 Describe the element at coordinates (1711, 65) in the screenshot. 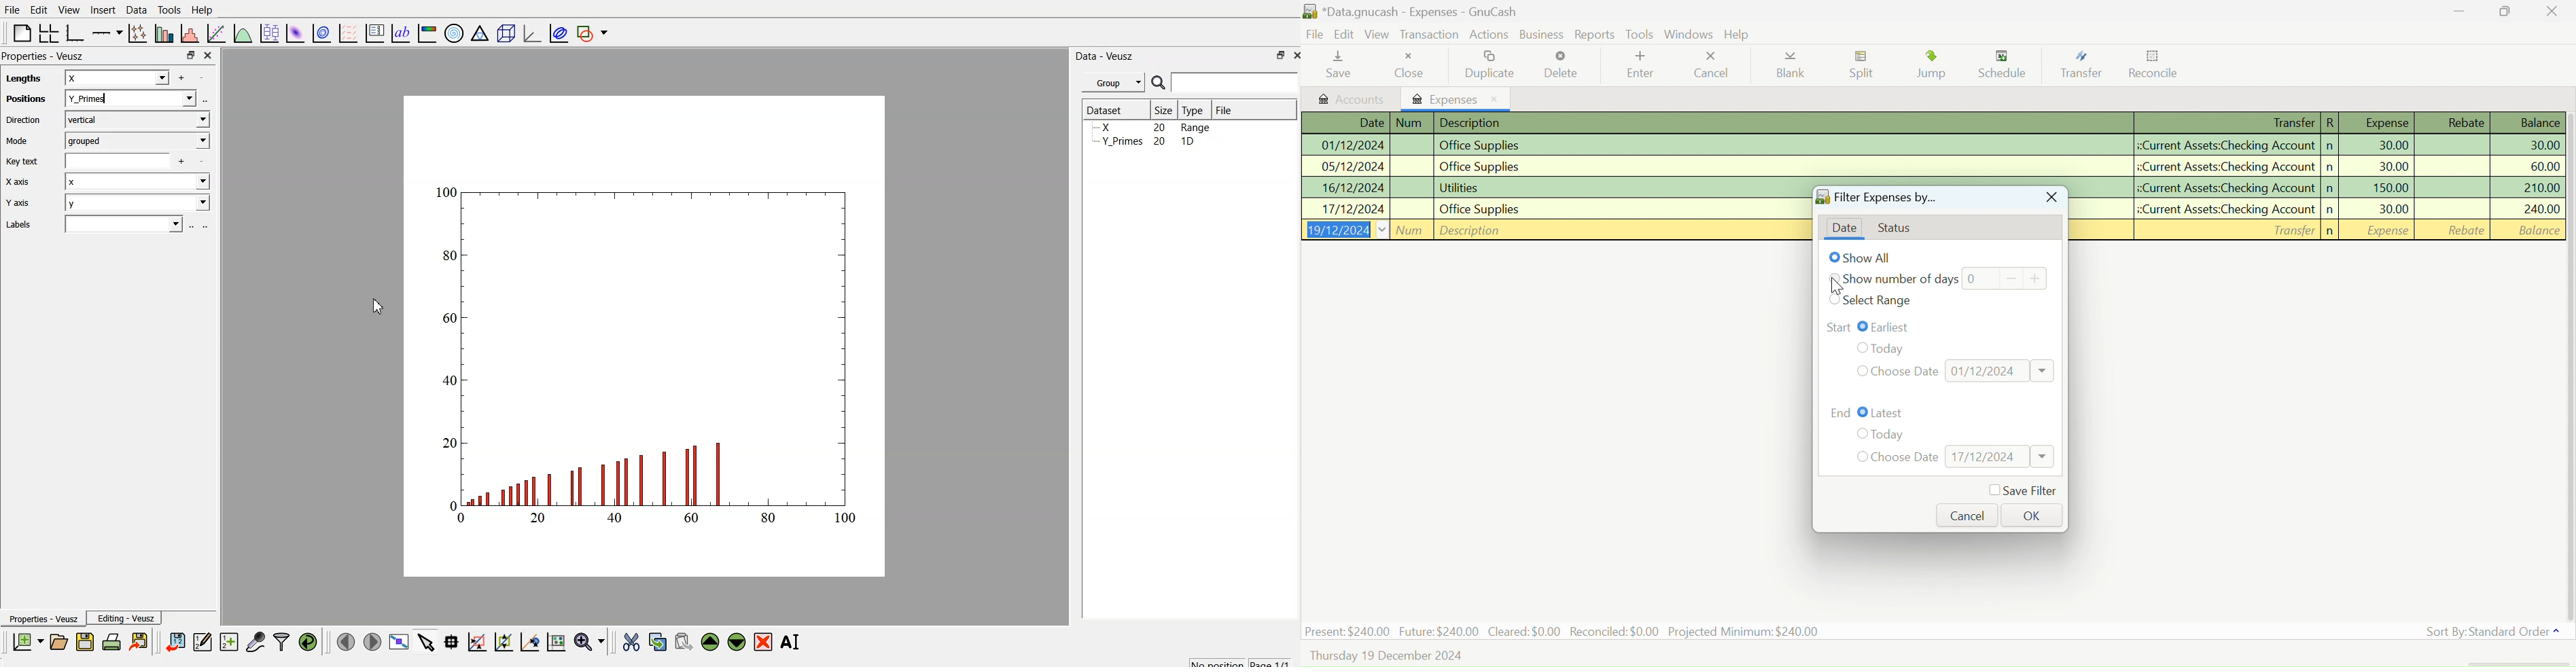

I see `Cancel` at that location.